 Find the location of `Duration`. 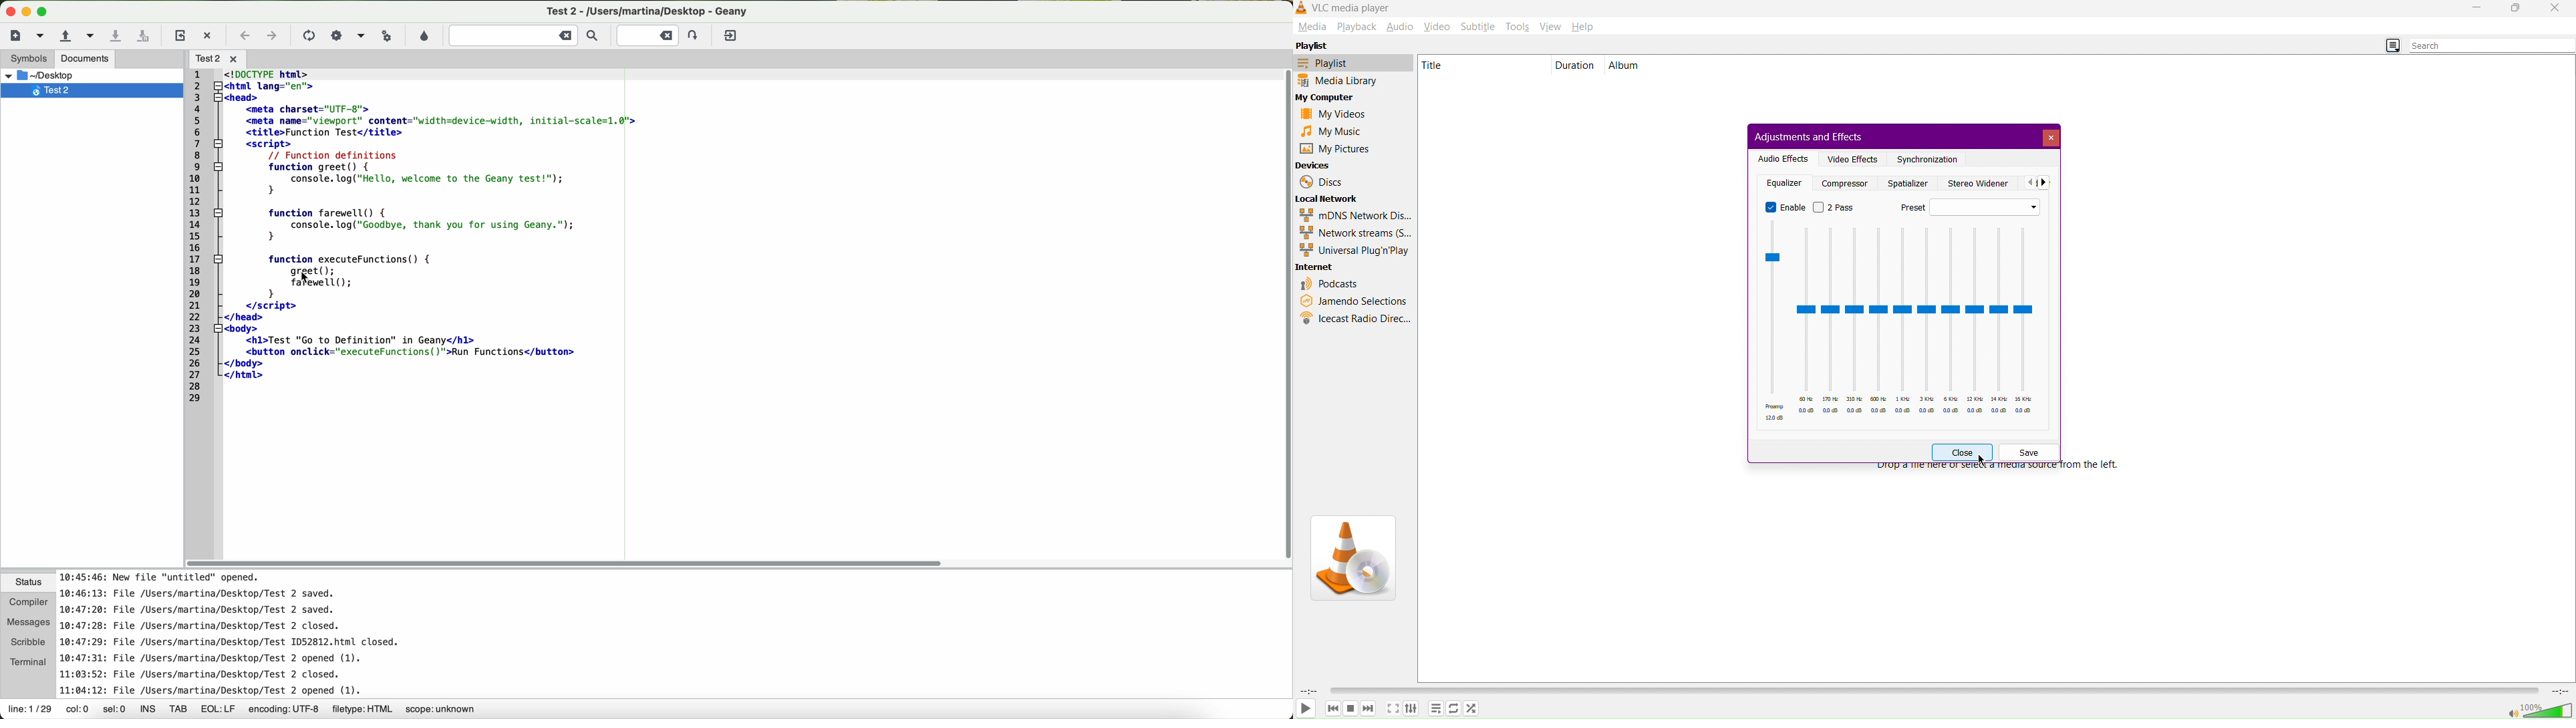

Duration is located at coordinates (1576, 65).